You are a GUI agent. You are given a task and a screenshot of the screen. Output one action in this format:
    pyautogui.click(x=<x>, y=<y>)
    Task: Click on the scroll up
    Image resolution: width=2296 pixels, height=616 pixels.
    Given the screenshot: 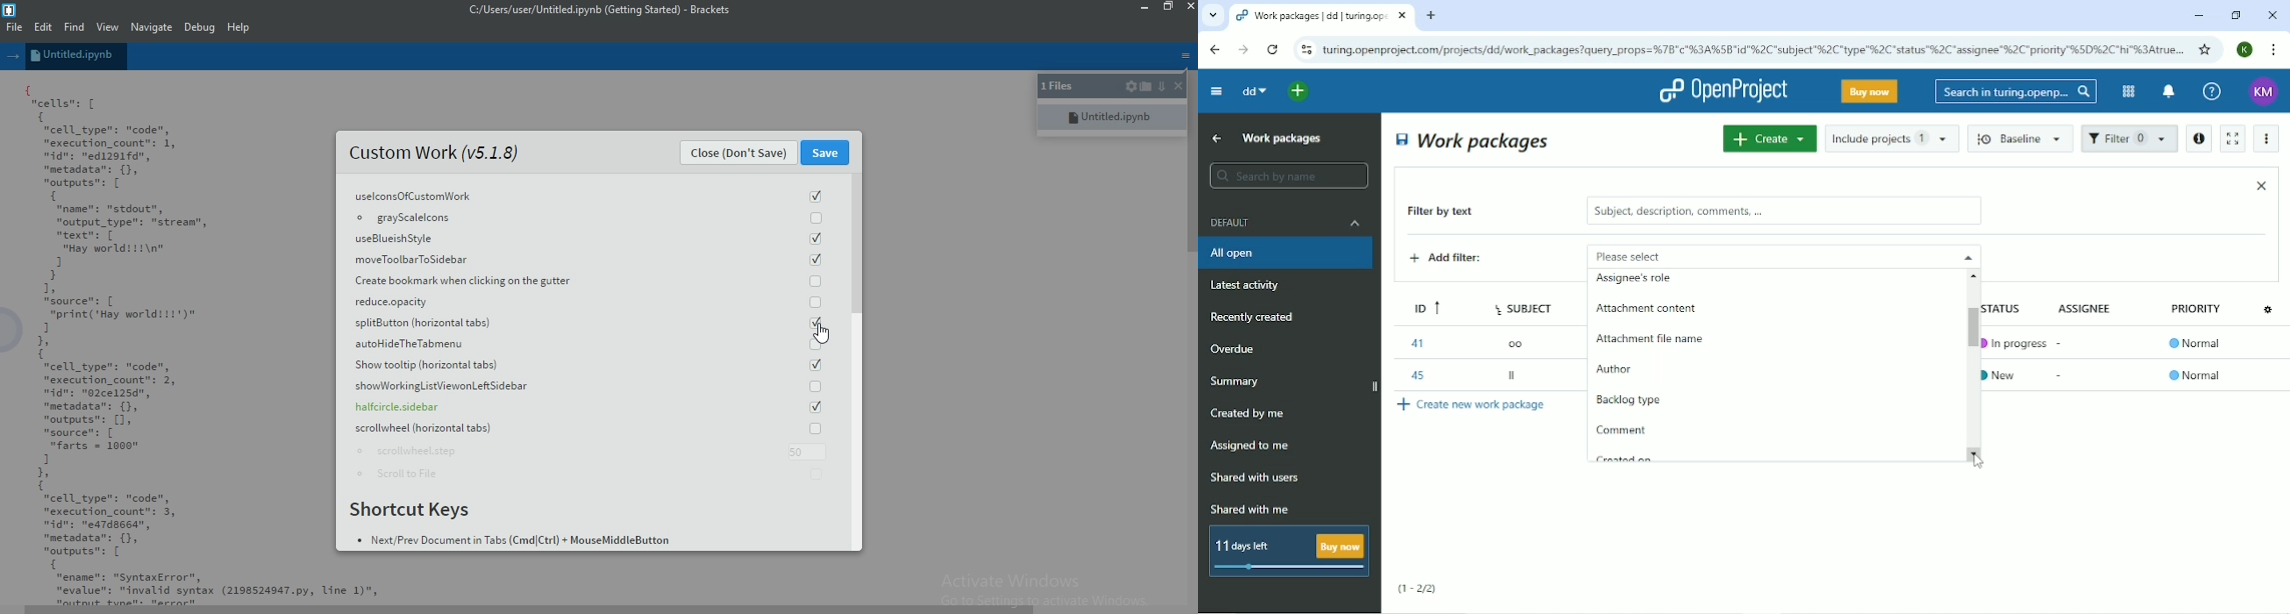 What is the action you would take?
    pyautogui.click(x=1977, y=275)
    